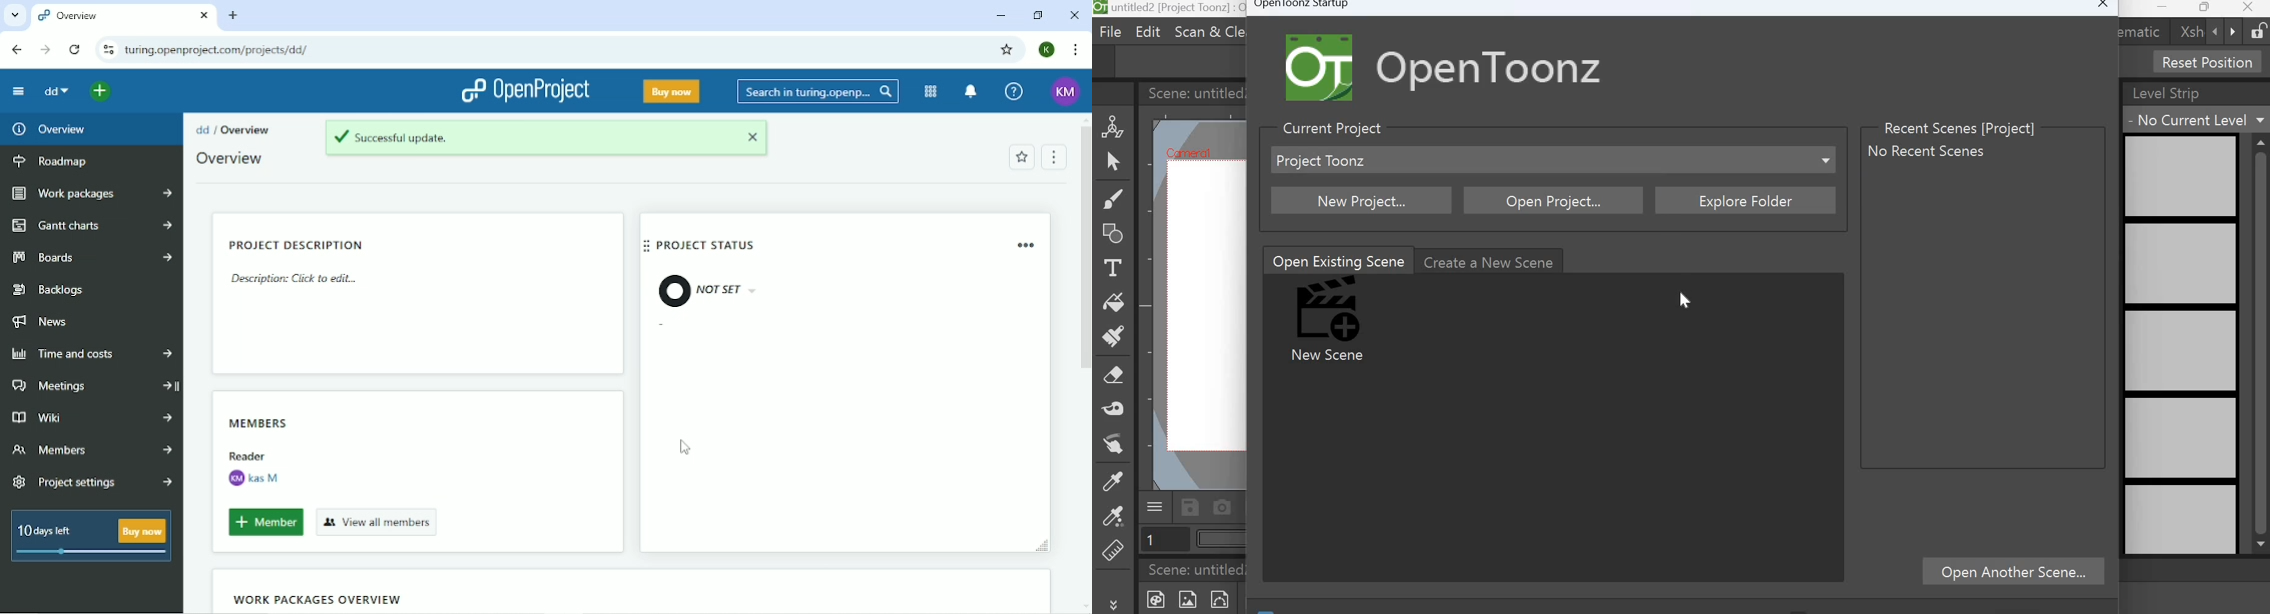 Image resolution: width=2296 pixels, height=616 pixels. Describe the element at coordinates (2207, 9) in the screenshot. I see `Maximize` at that location.